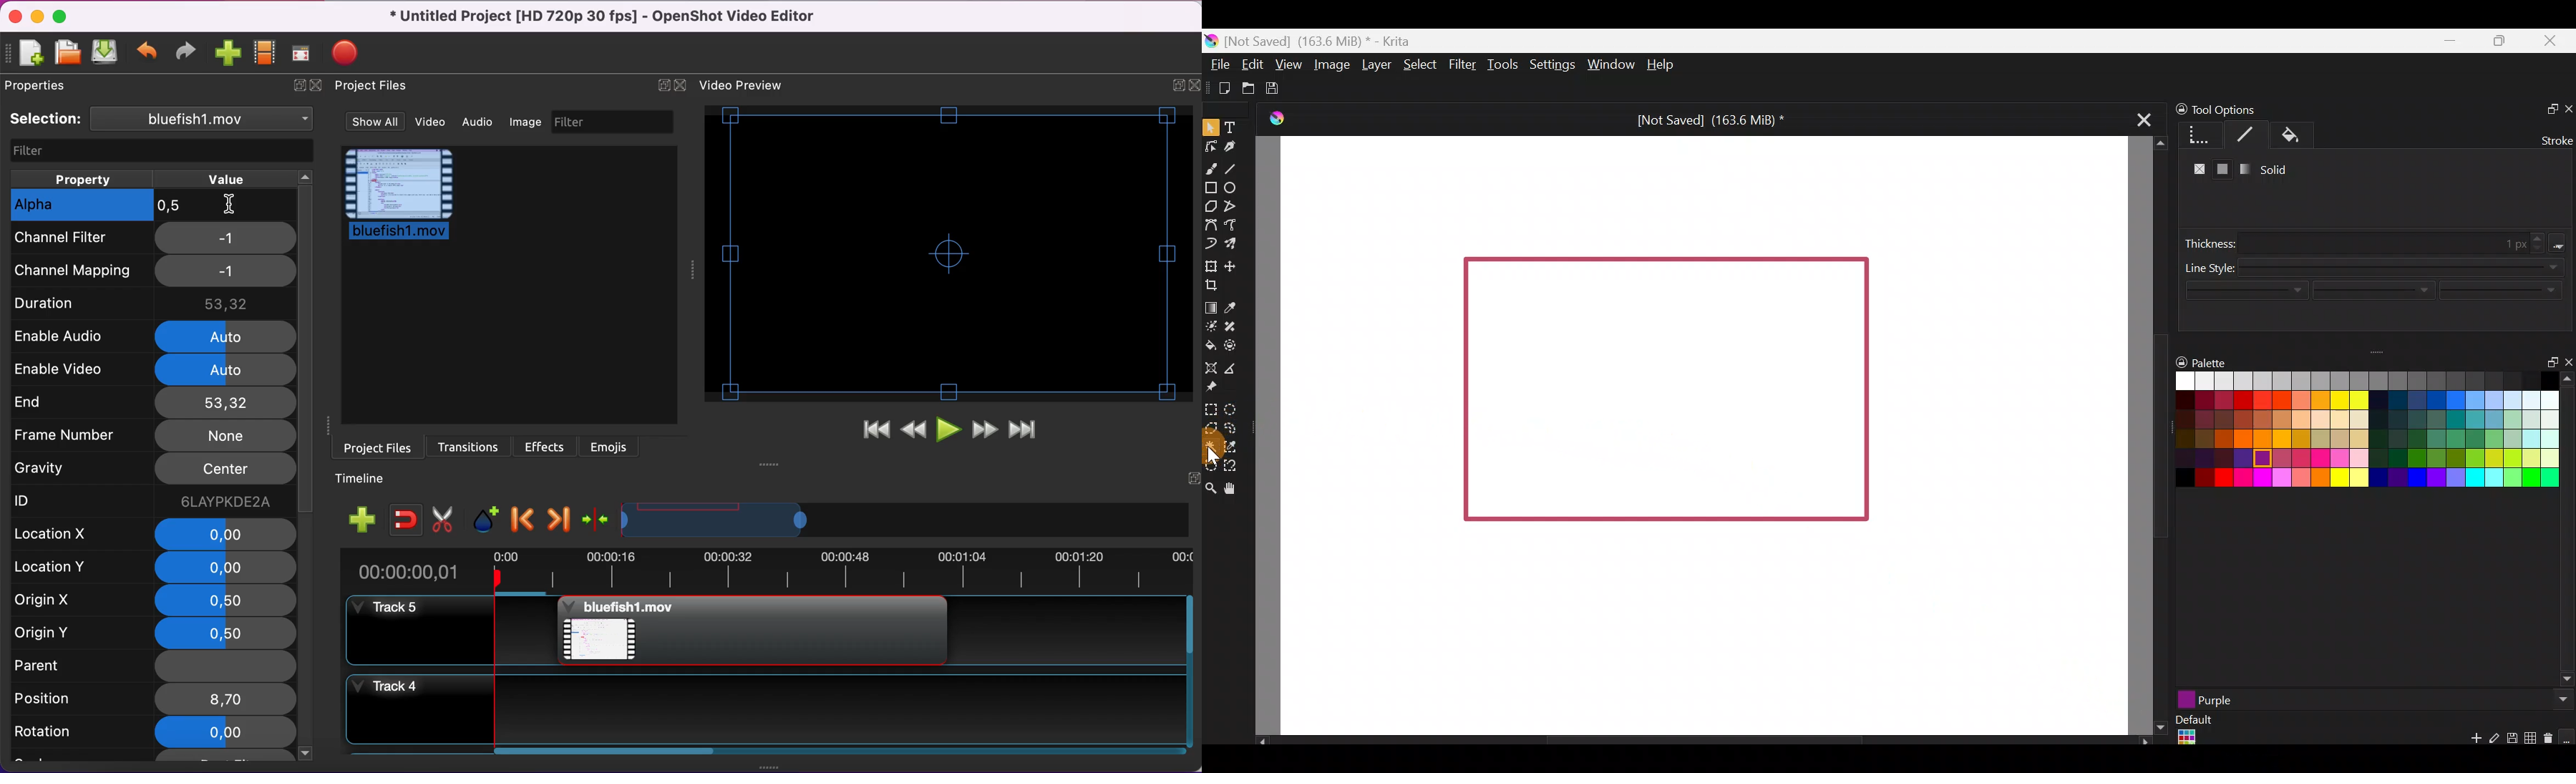  I want to click on image, so click(528, 122).